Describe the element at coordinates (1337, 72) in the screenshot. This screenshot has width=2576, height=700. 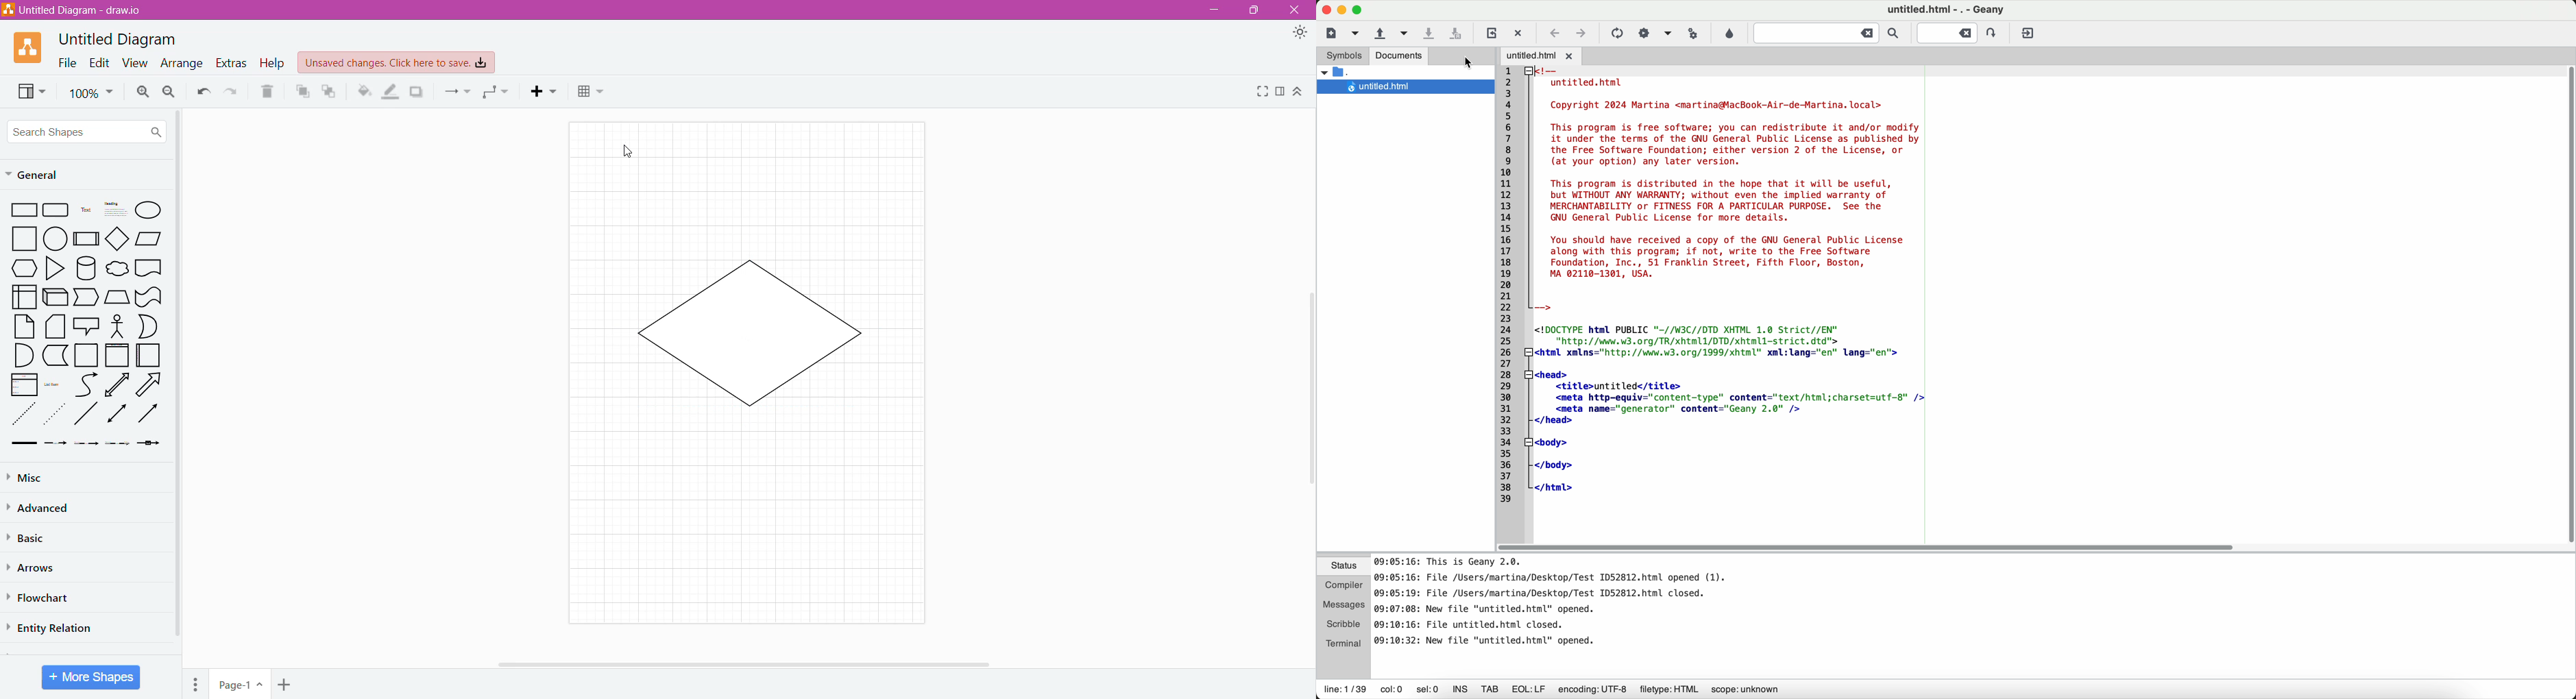
I see `open folder` at that location.